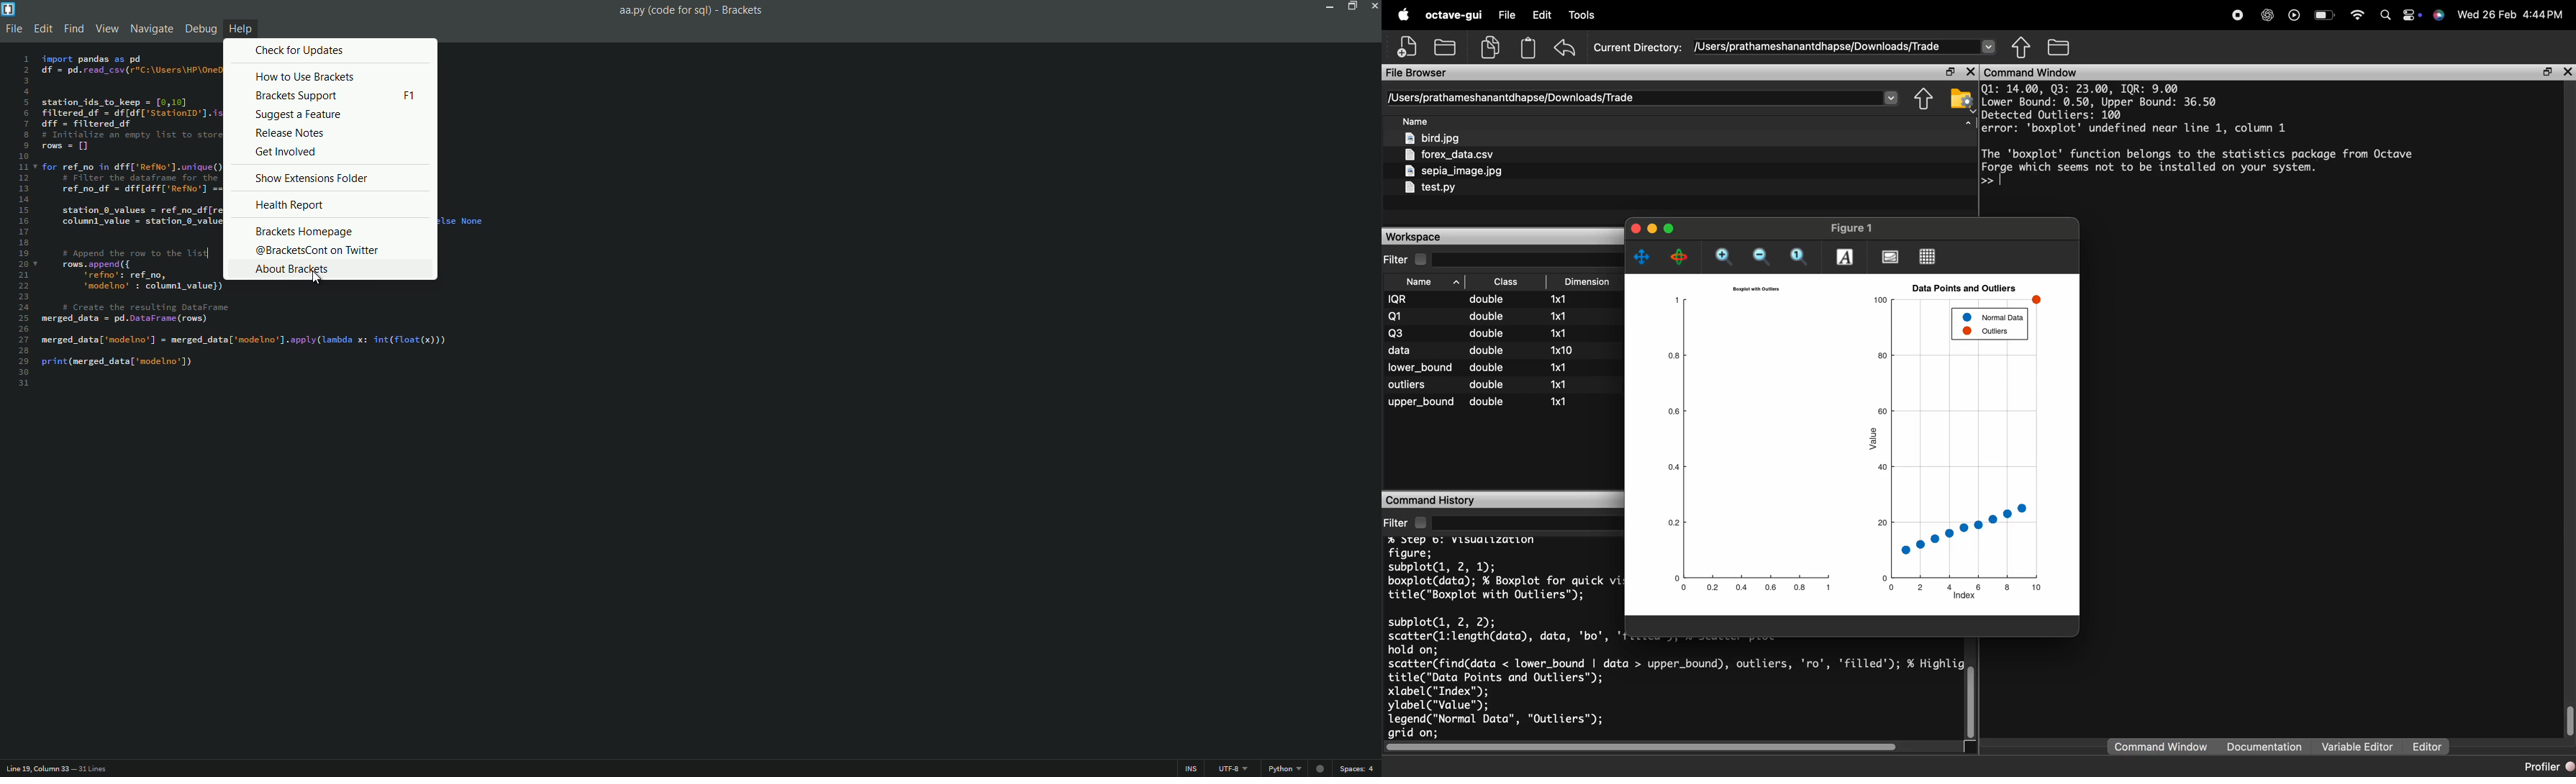 This screenshot has width=2576, height=784. What do you see at coordinates (2060, 46) in the screenshot?
I see `folder` at bounding box center [2060, 46].